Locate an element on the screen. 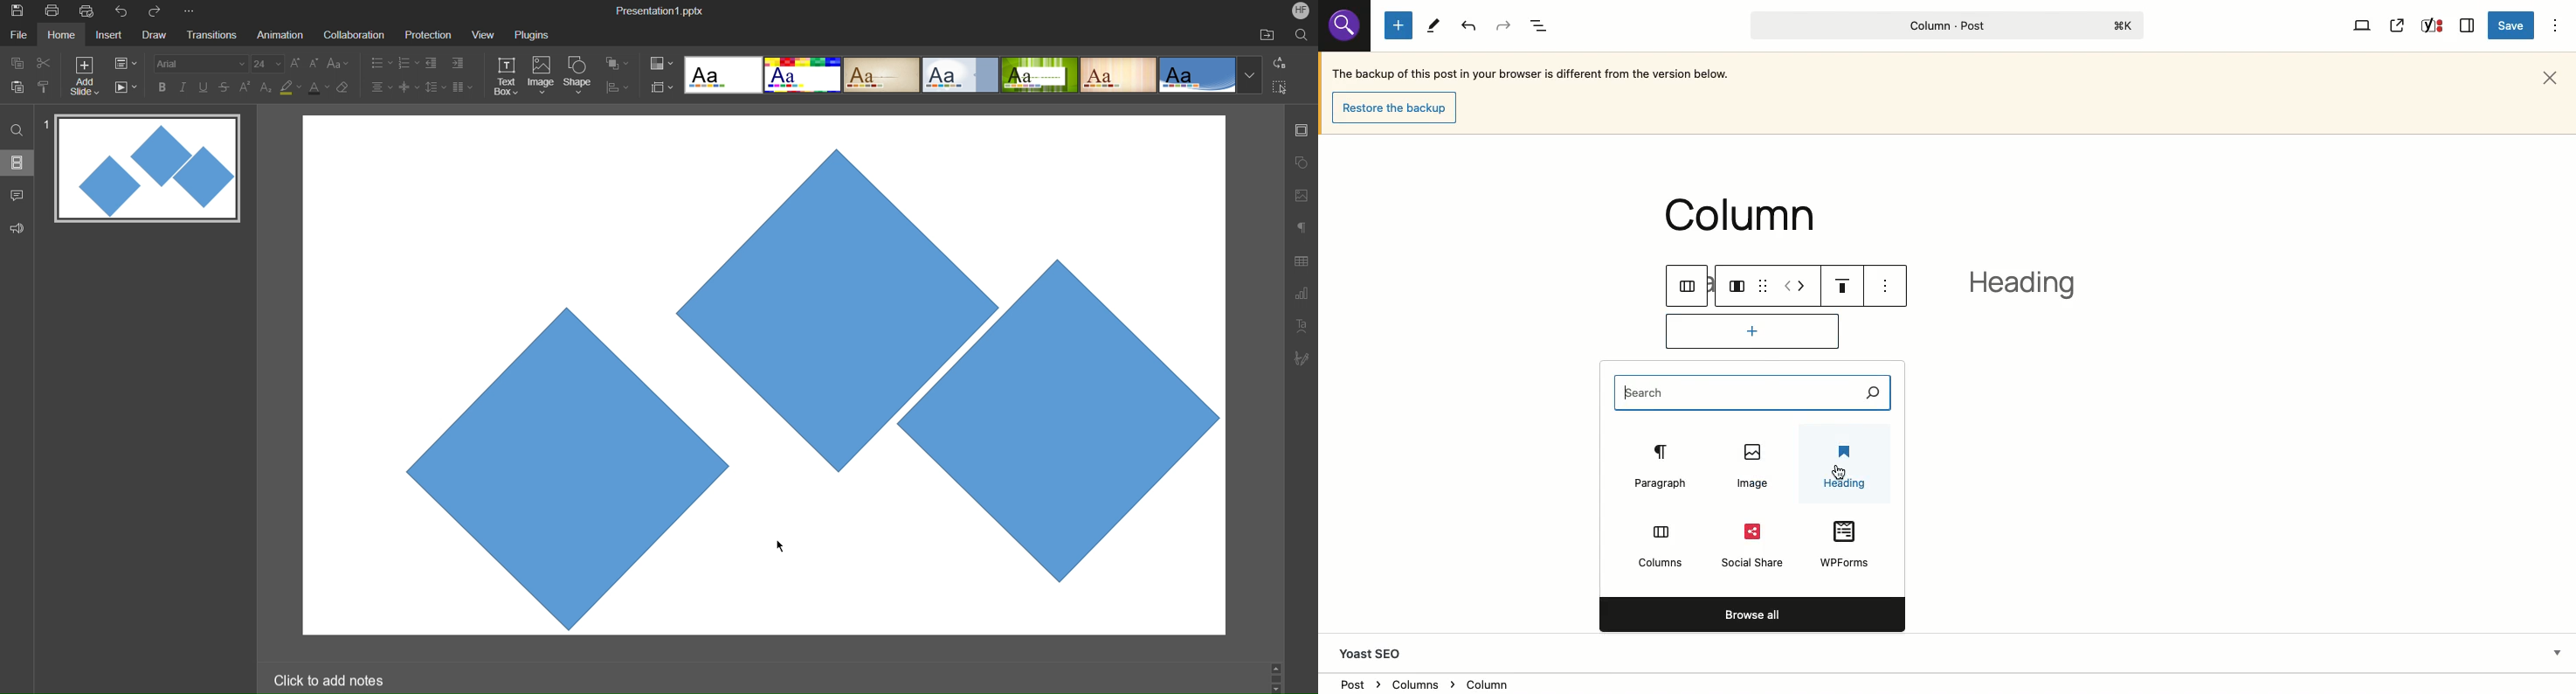 The width and height of the screenshot is (2576, 700). Presentation Title is located at coordinates (662, 10).